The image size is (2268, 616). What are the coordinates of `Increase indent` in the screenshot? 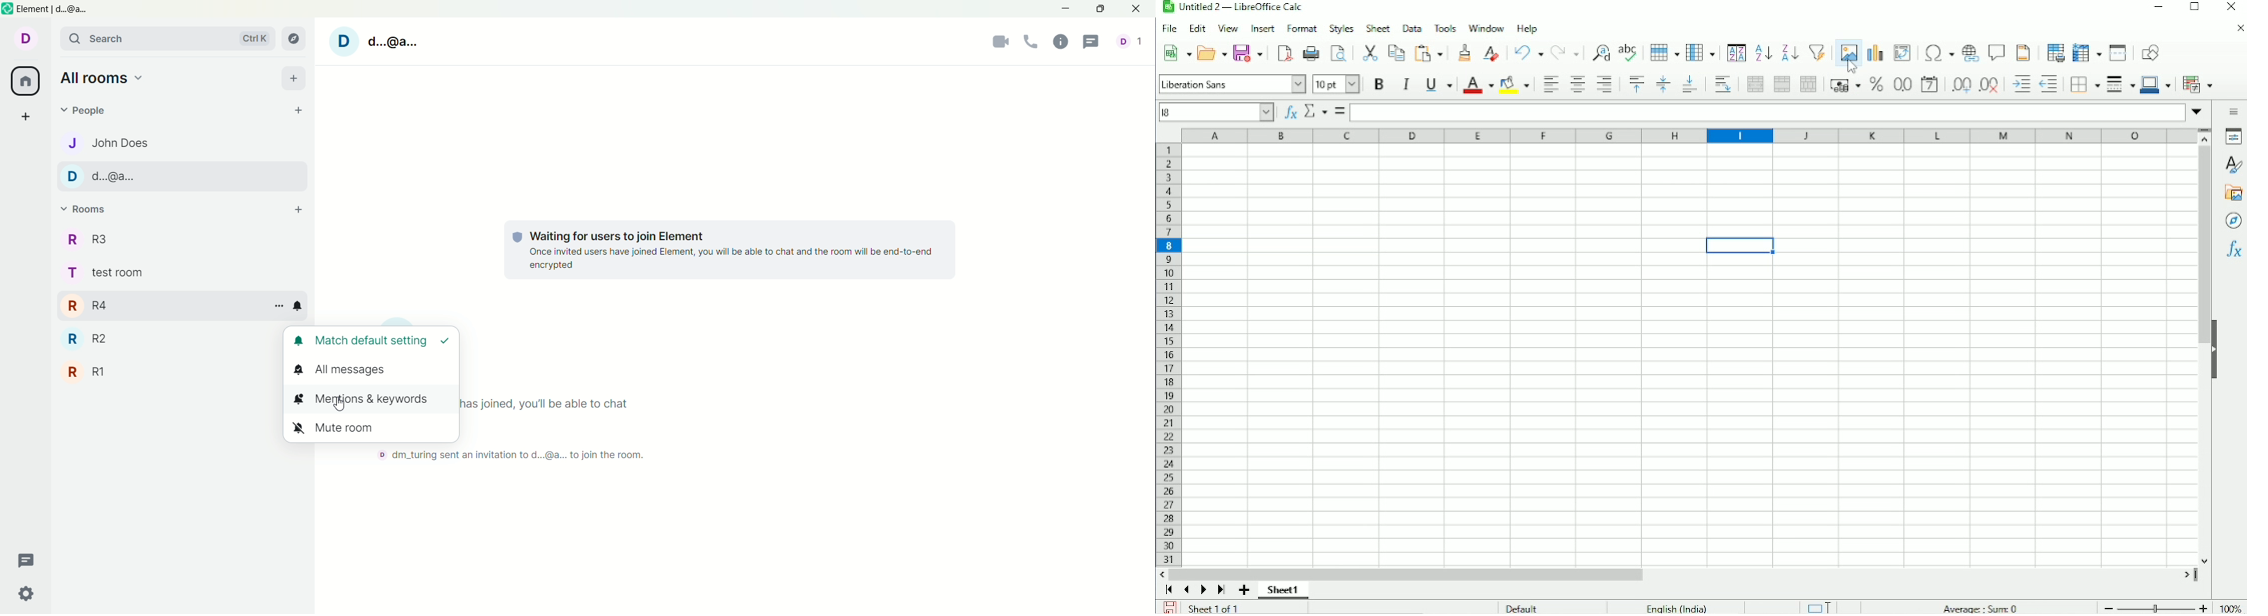 It's located at (2017, 85).